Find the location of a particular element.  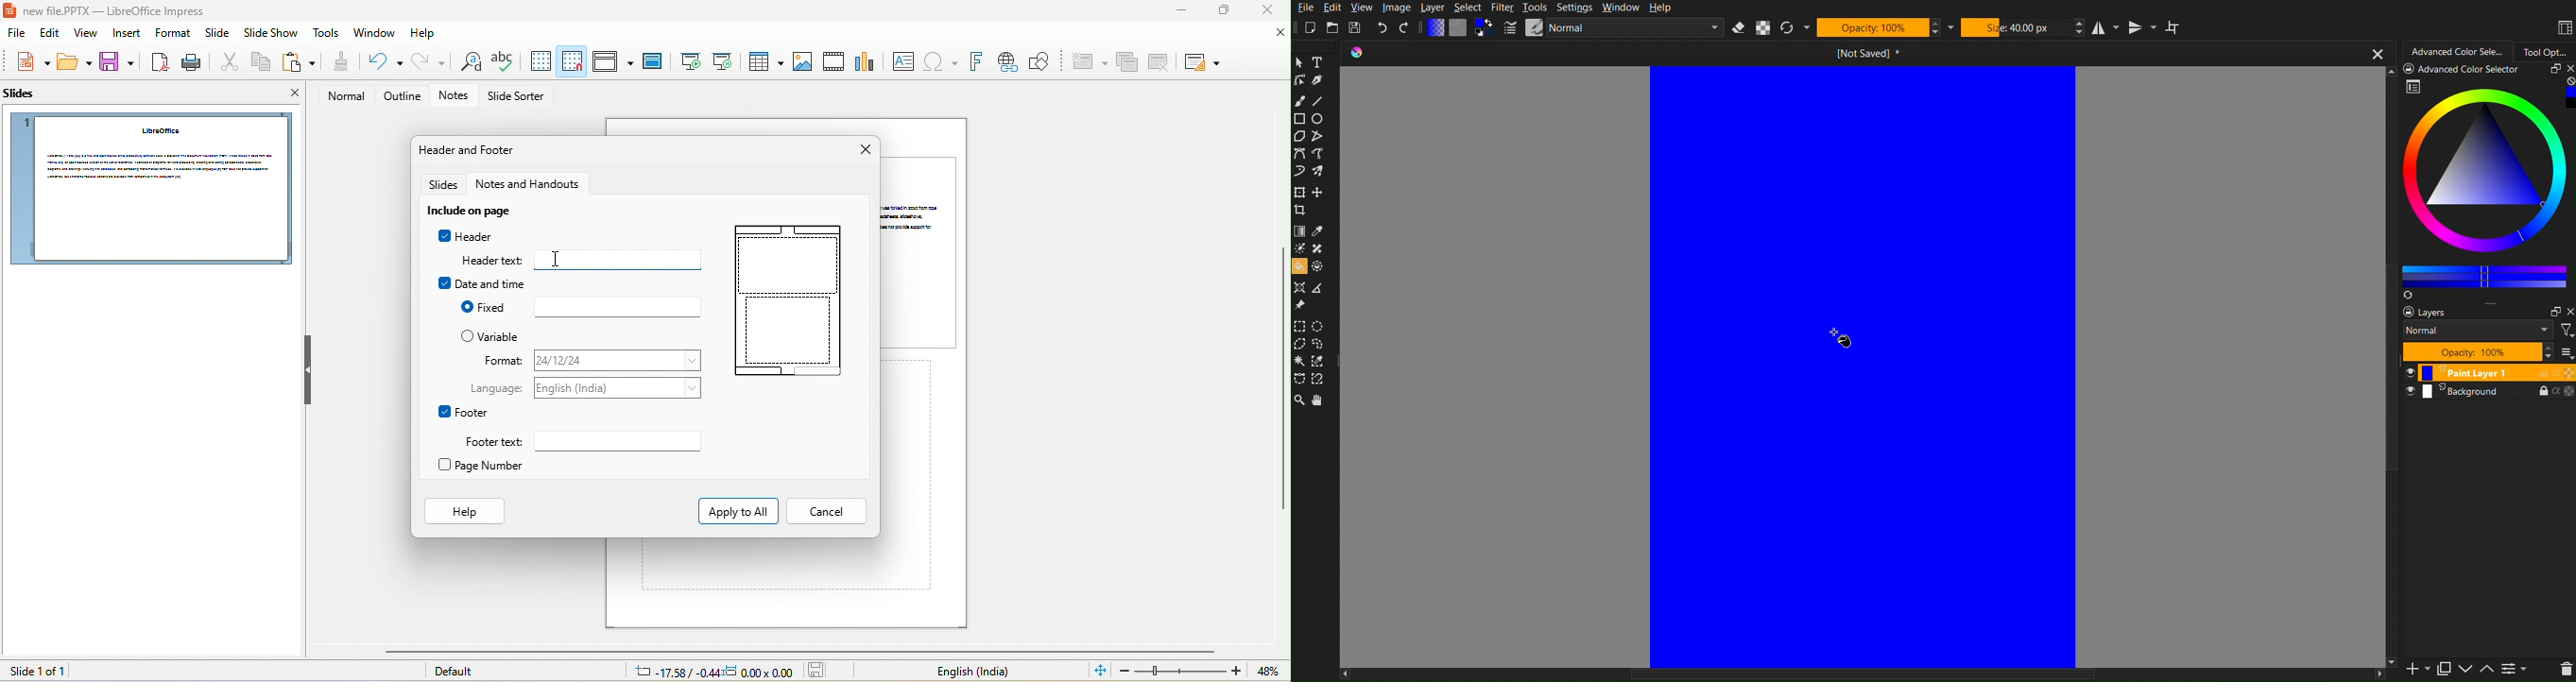

Wrap Around is located at coordinates (2175, 27).